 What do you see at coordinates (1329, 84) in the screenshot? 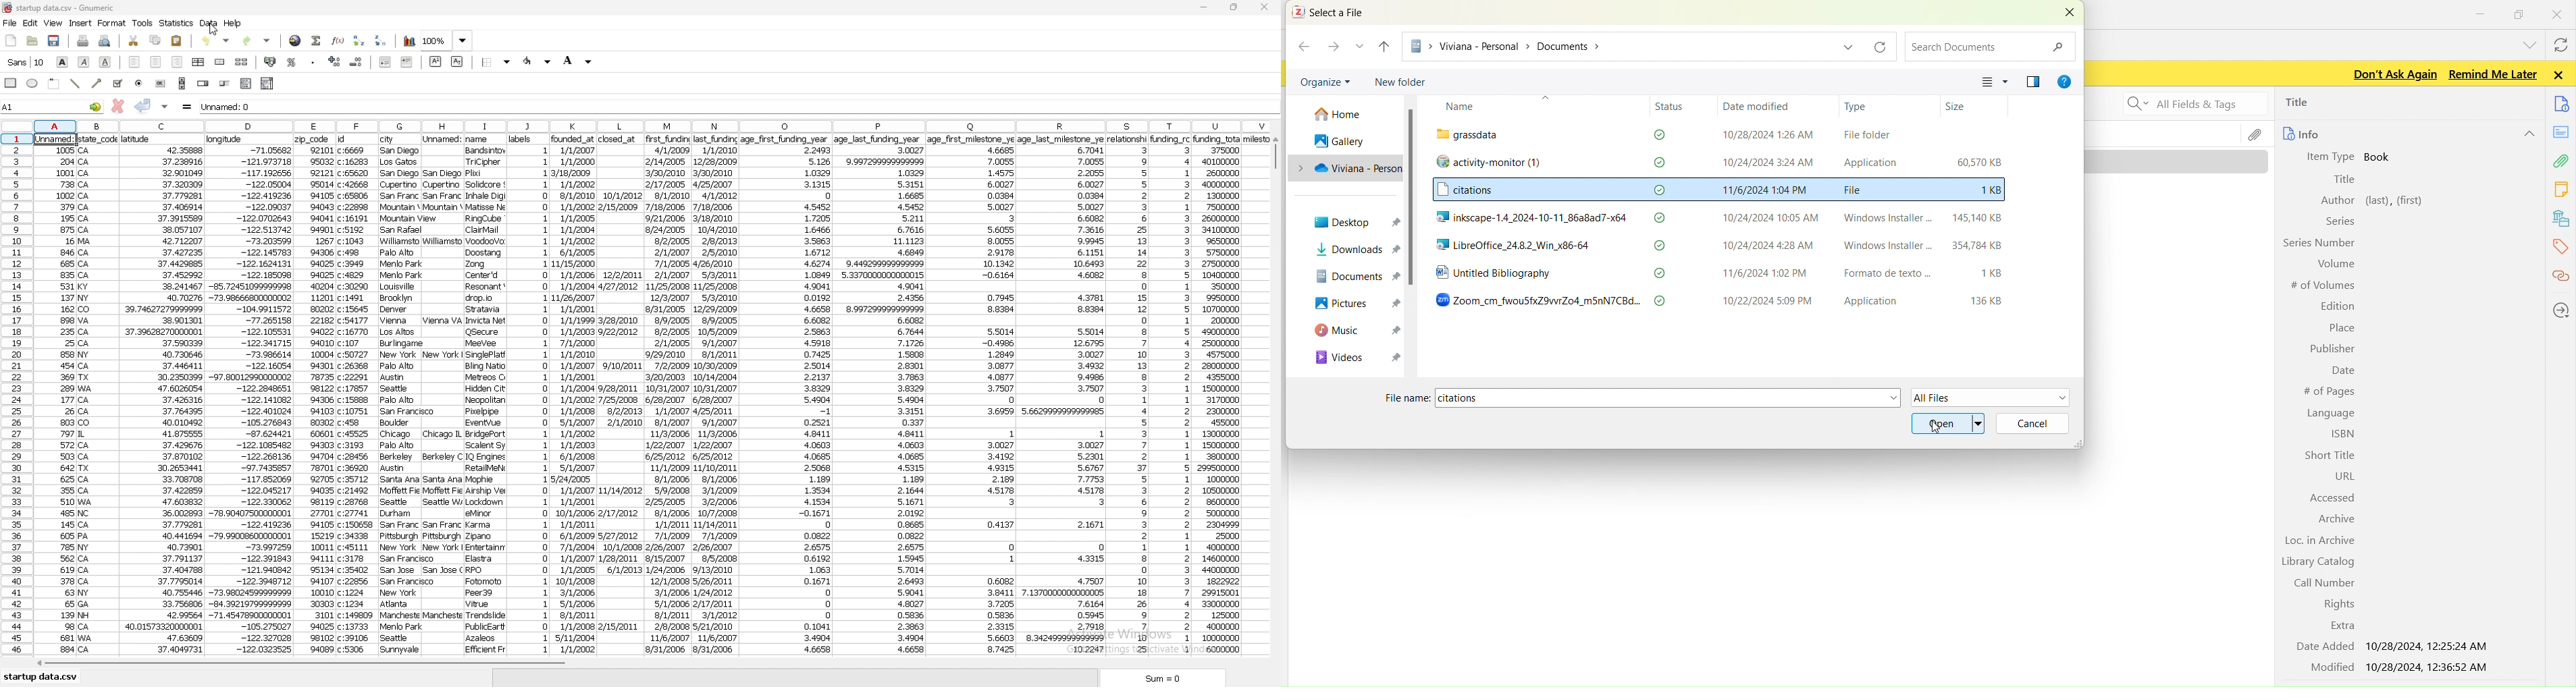
I see `organize` at bounding box center [1329, 84].